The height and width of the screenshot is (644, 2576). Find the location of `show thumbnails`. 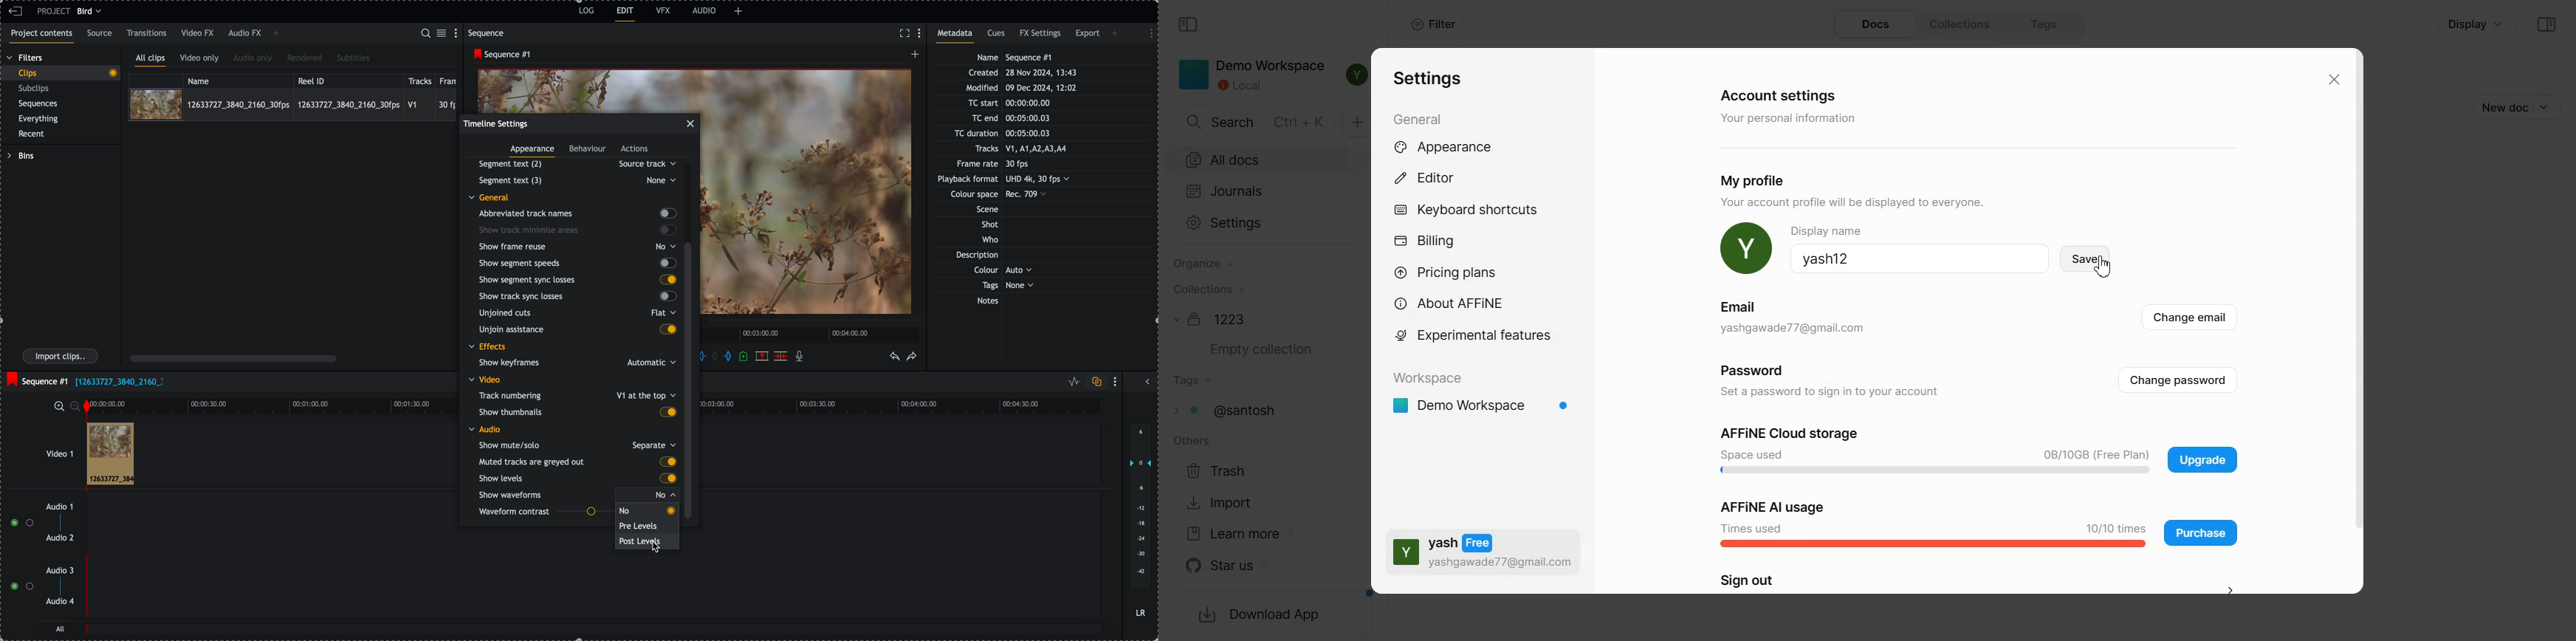

show thumbnails is located at coordinates (577, 412).